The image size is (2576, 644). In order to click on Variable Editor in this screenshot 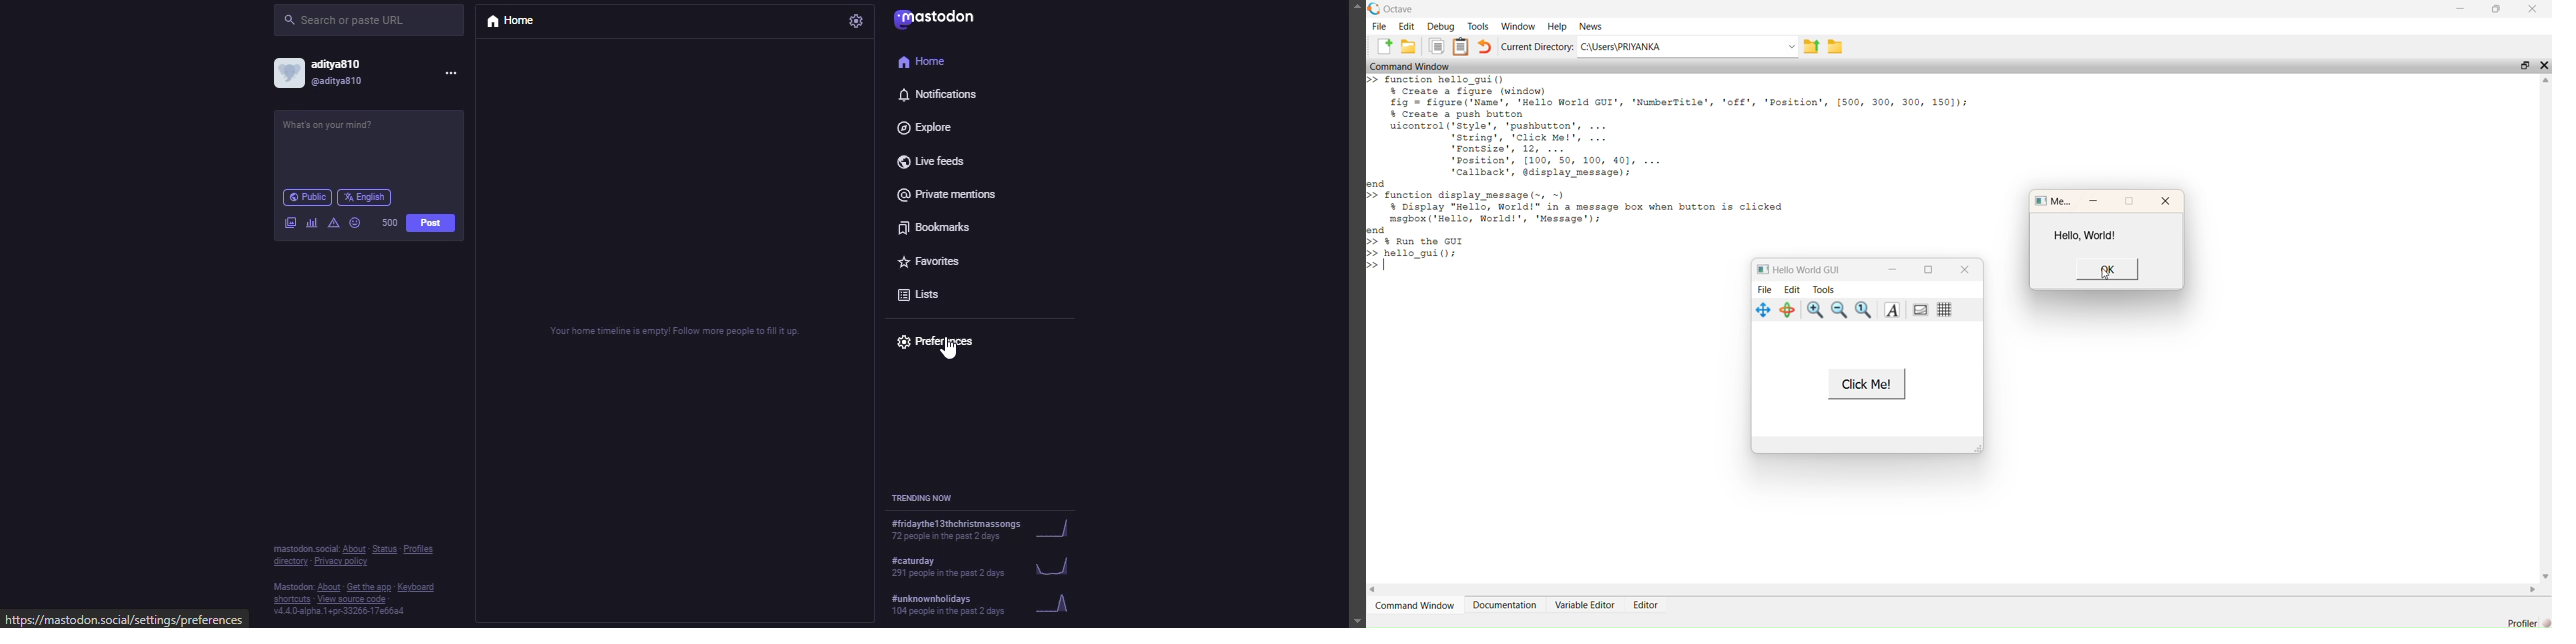, I will do `click(1586, 605)`.